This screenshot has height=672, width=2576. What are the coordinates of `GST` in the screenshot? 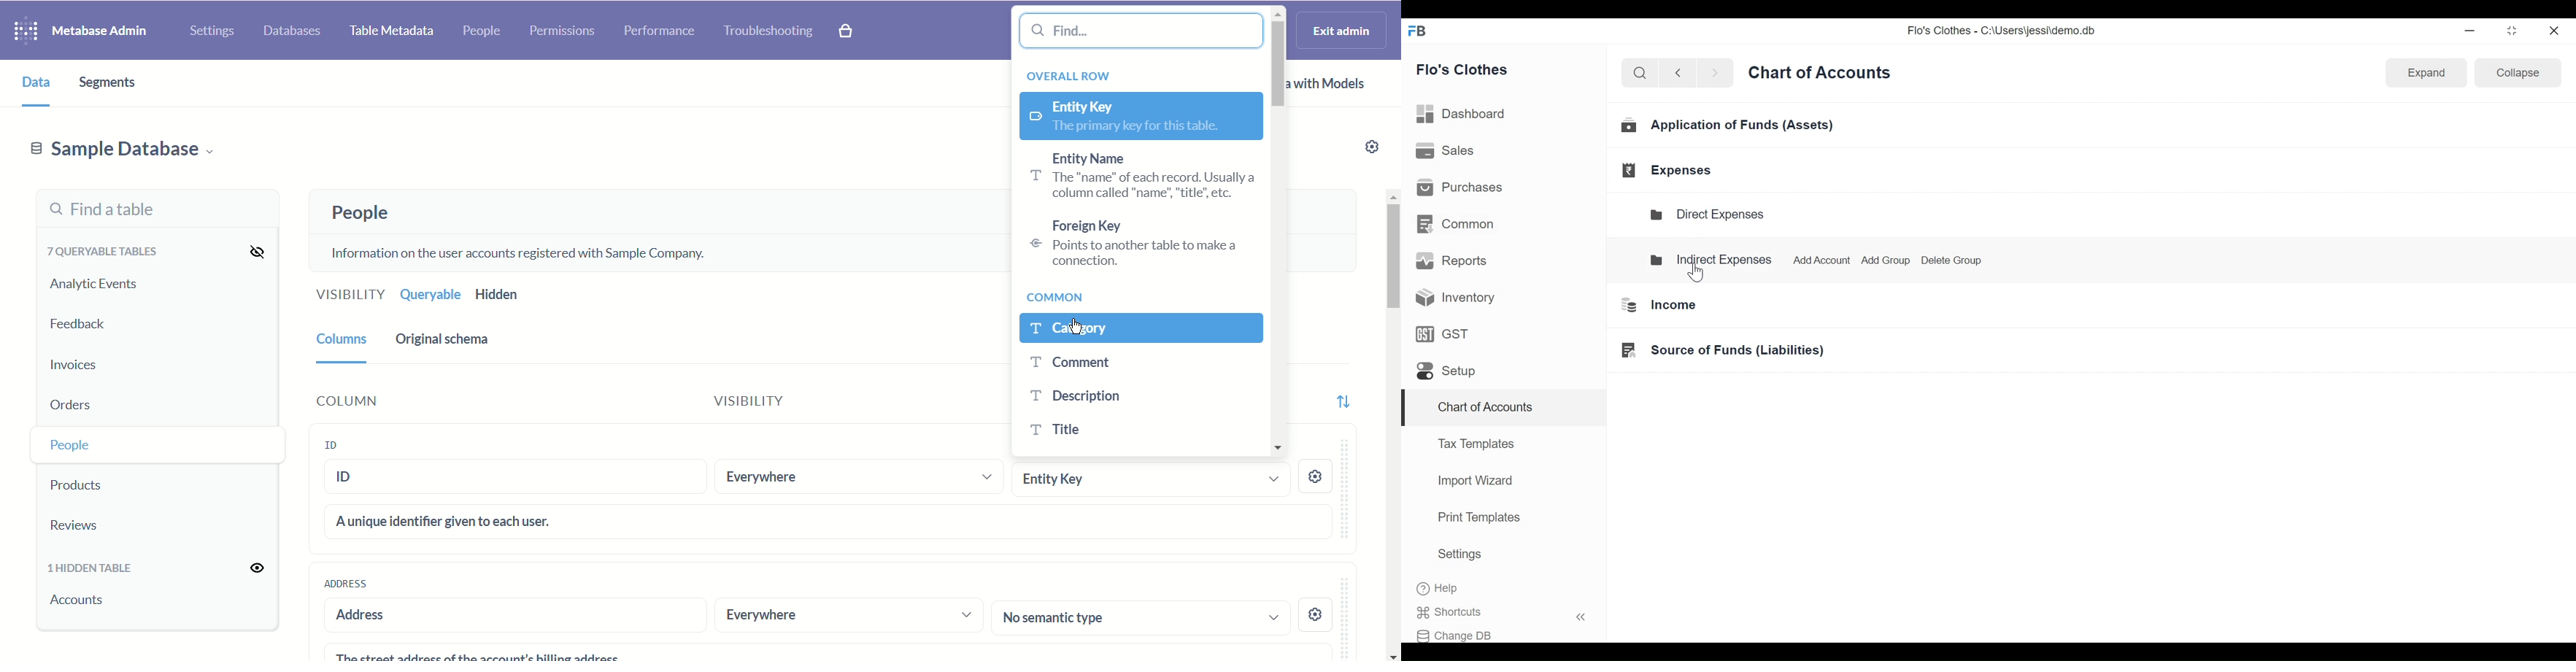 It's located at (1443, 336).